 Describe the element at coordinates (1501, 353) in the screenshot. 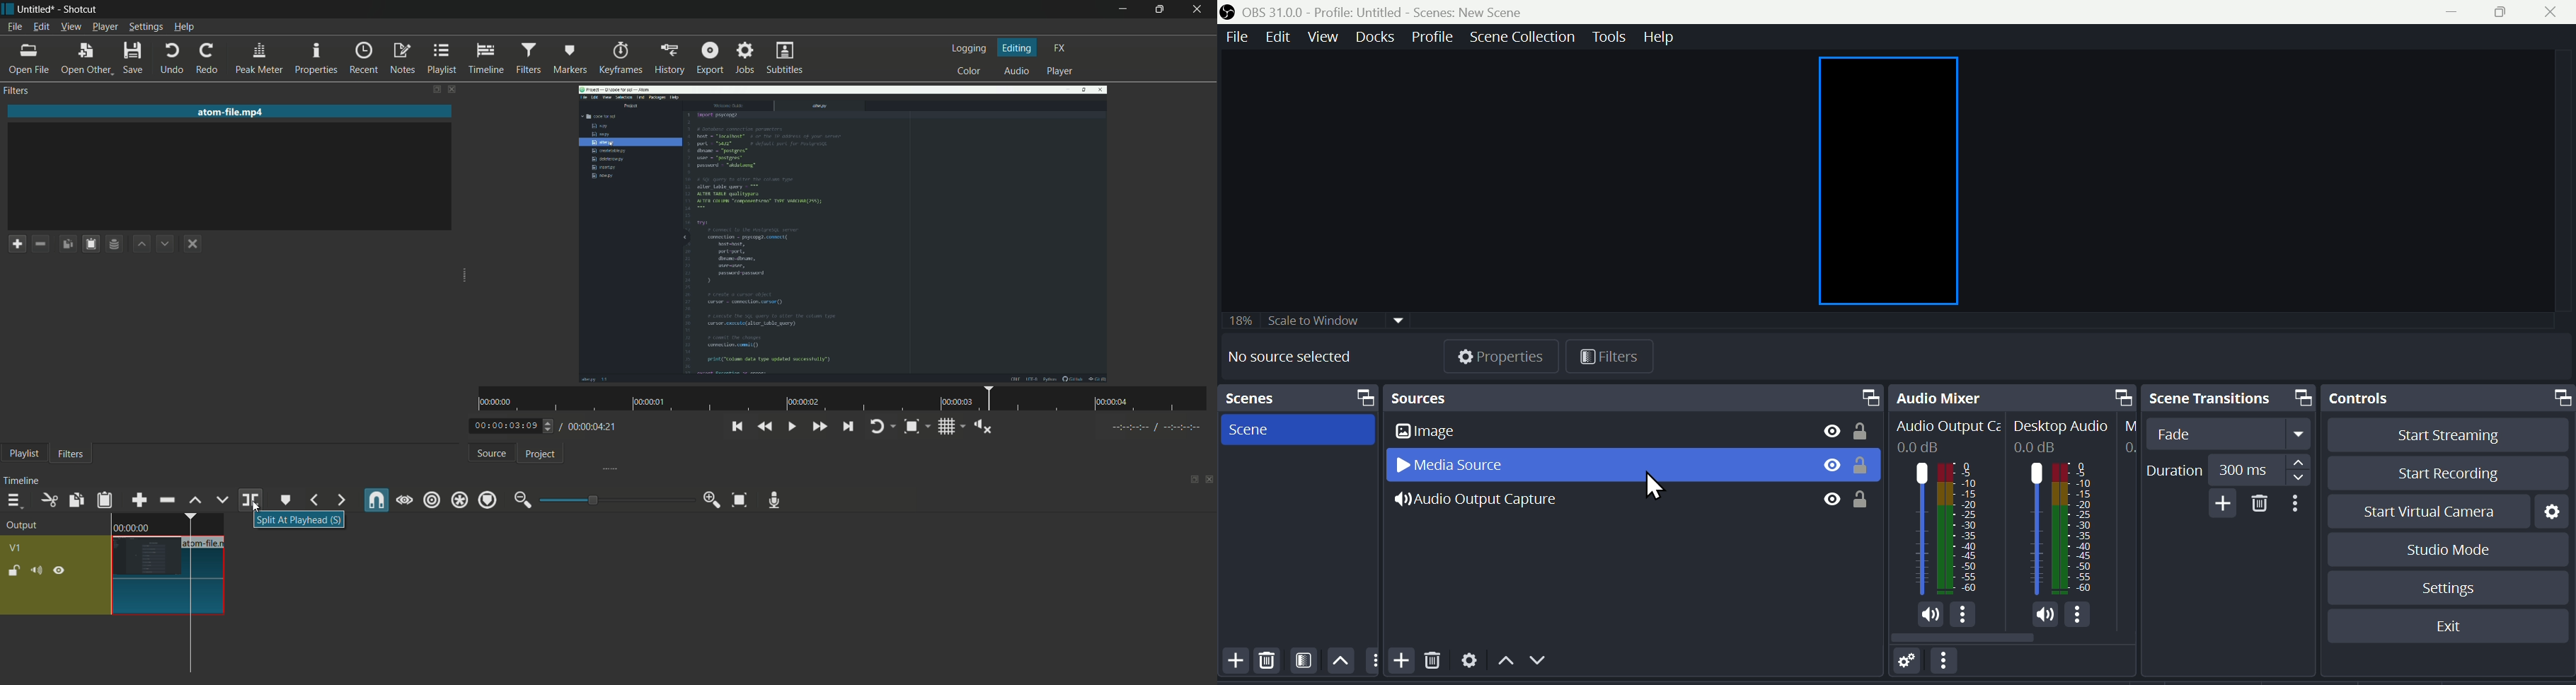

I see `Properties` at that location.